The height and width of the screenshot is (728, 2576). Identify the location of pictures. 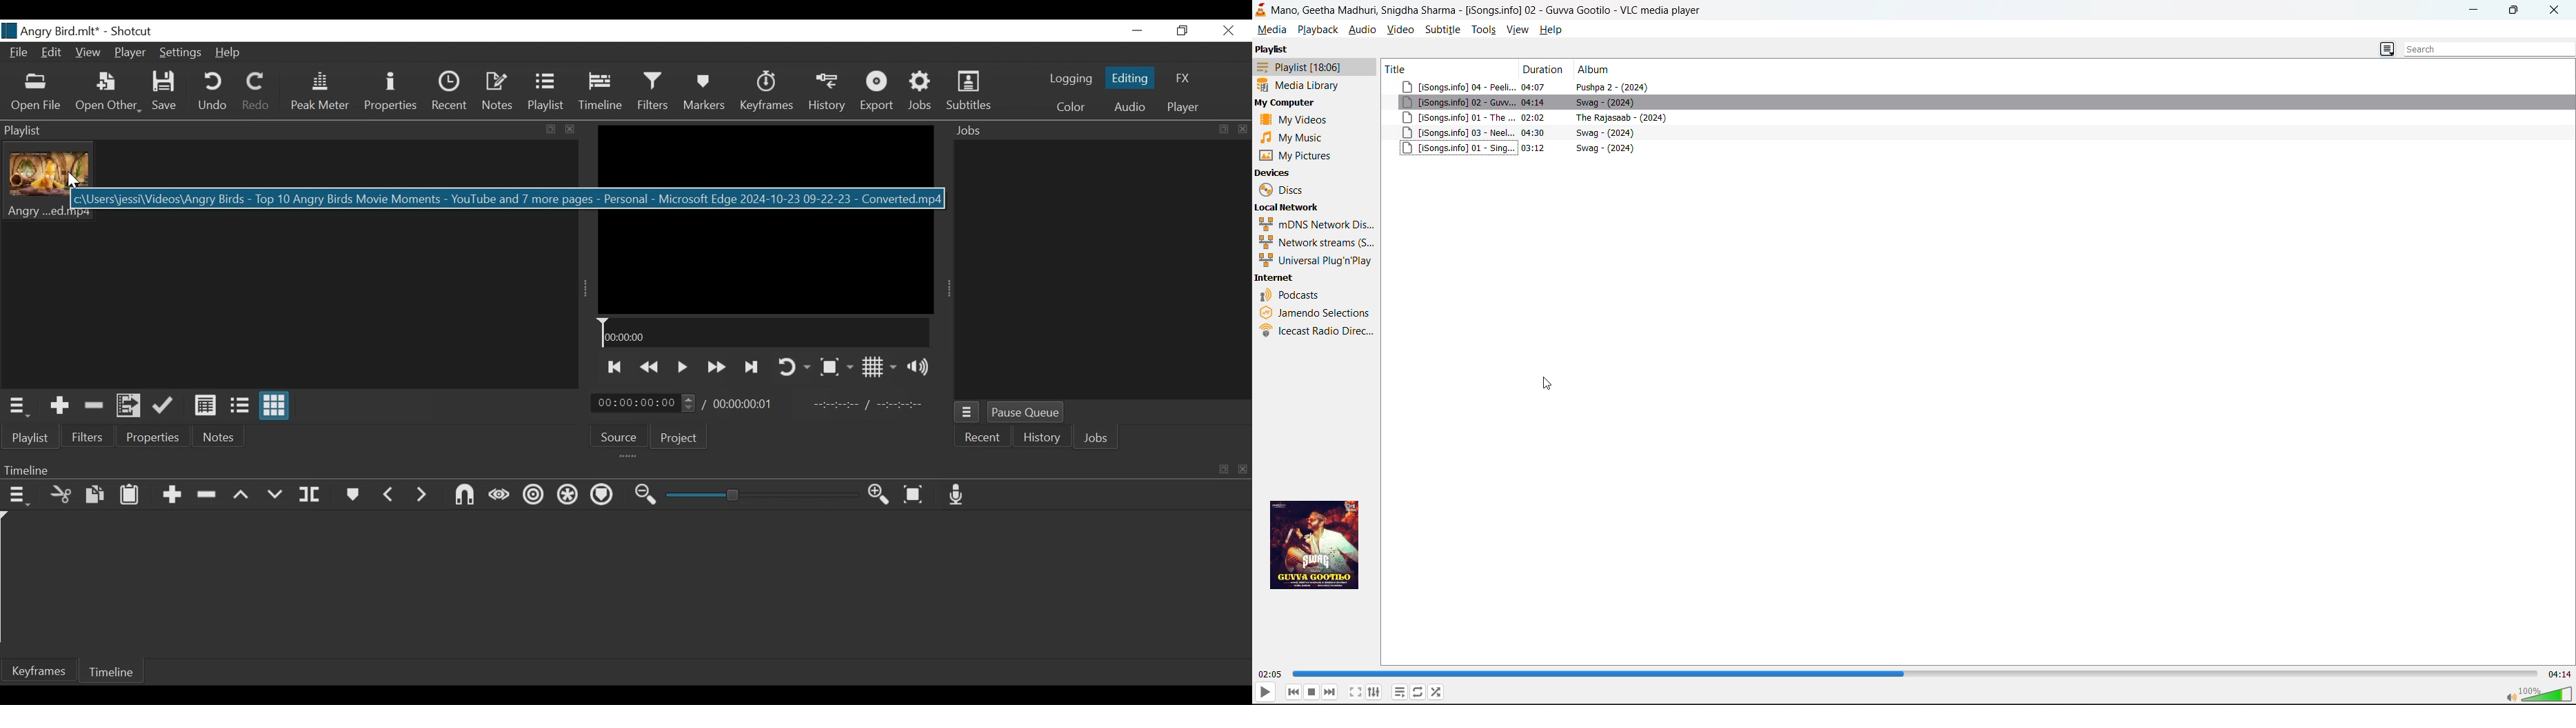
(1300, 155).